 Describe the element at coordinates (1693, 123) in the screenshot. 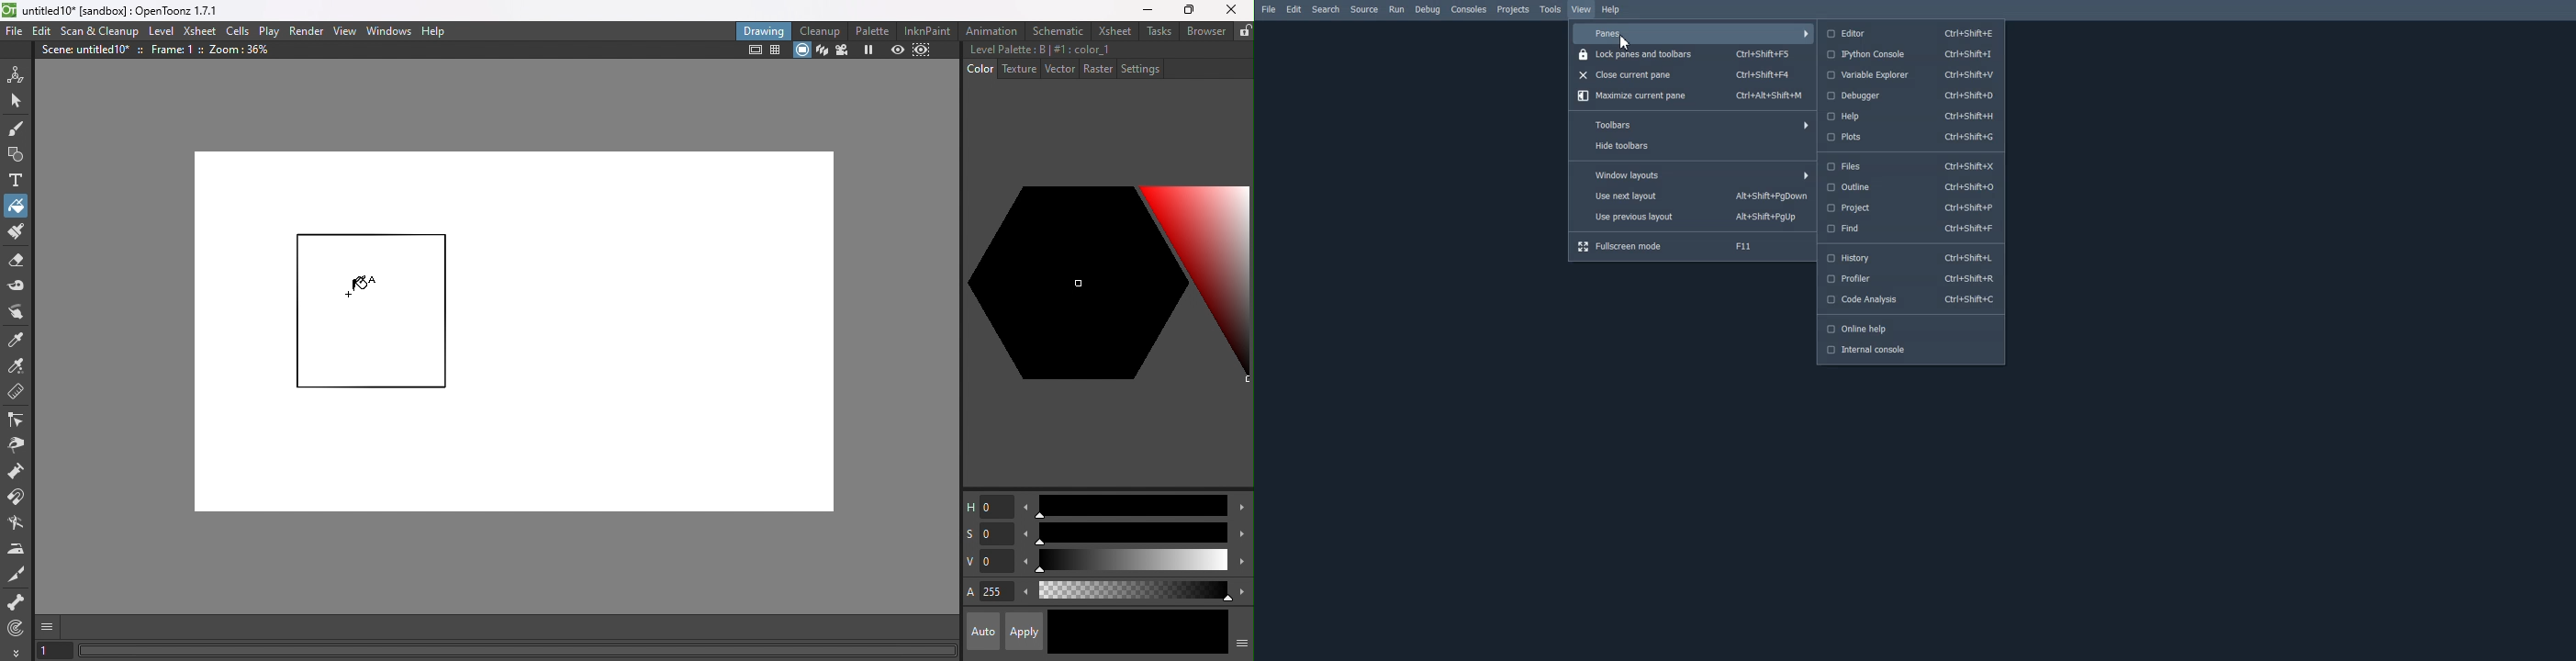

I see `Toolbars` at that location.